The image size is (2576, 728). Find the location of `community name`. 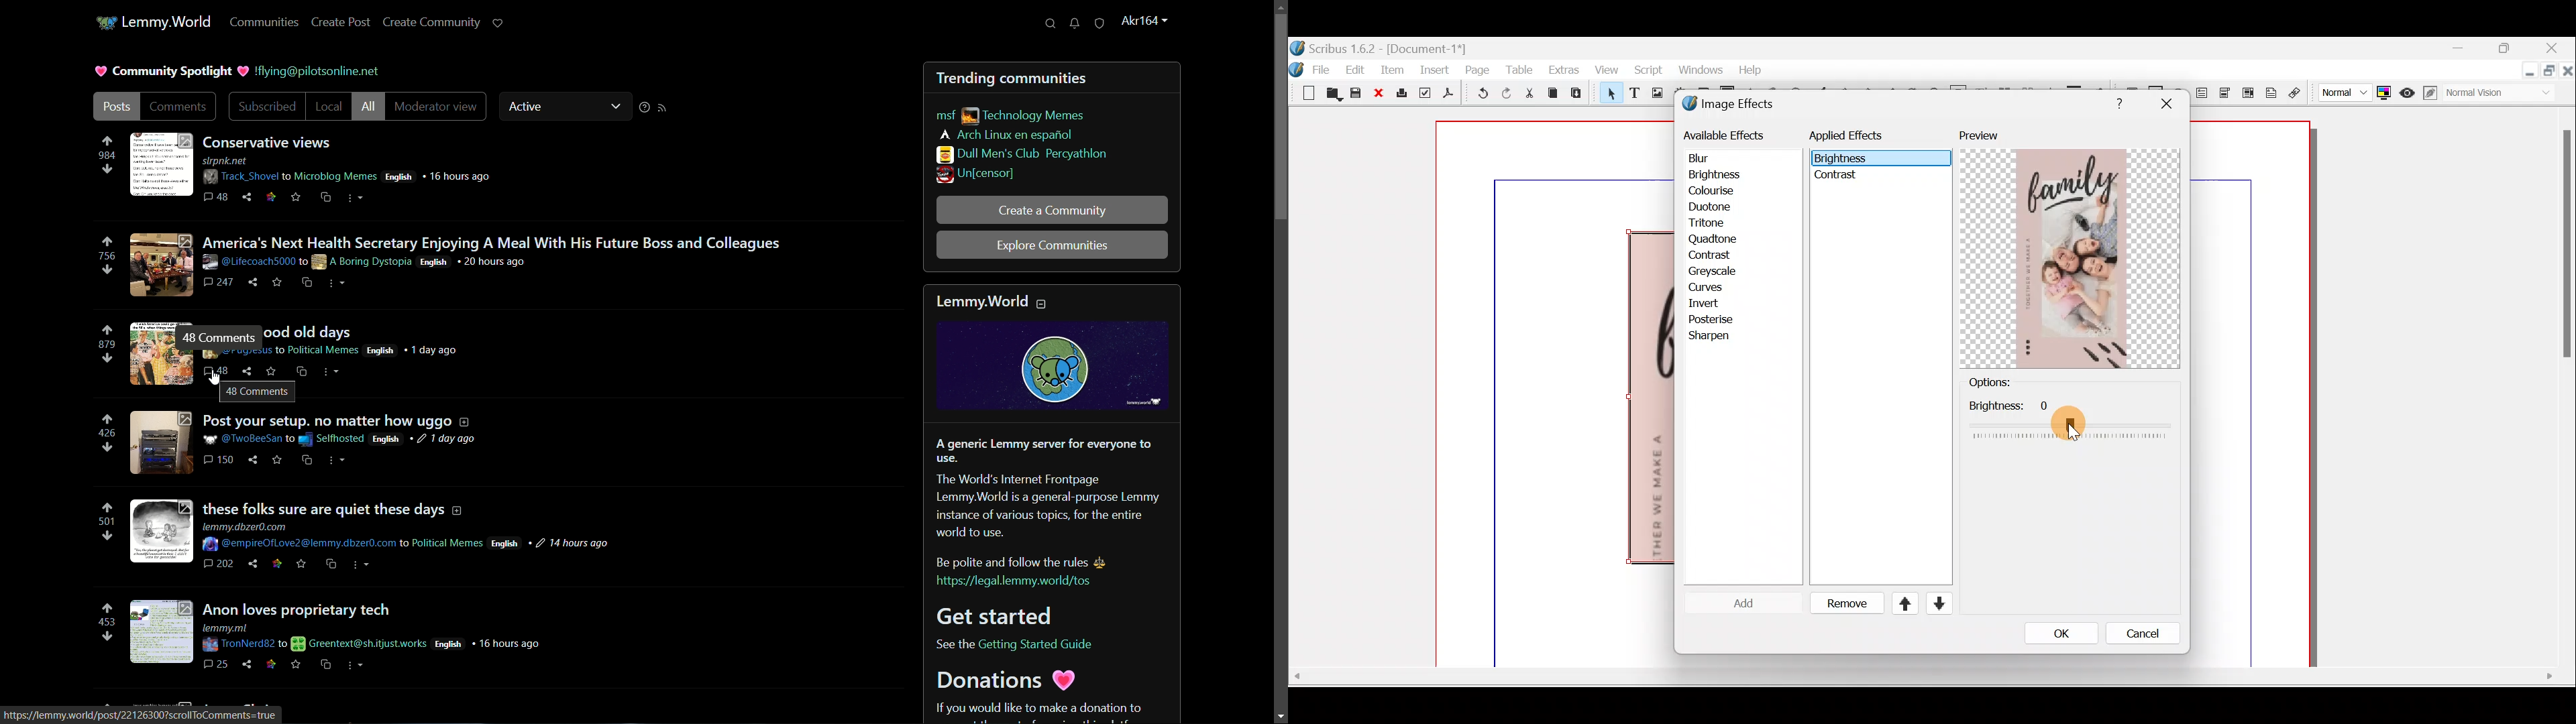

community name is located at coordinates (1020, 154).